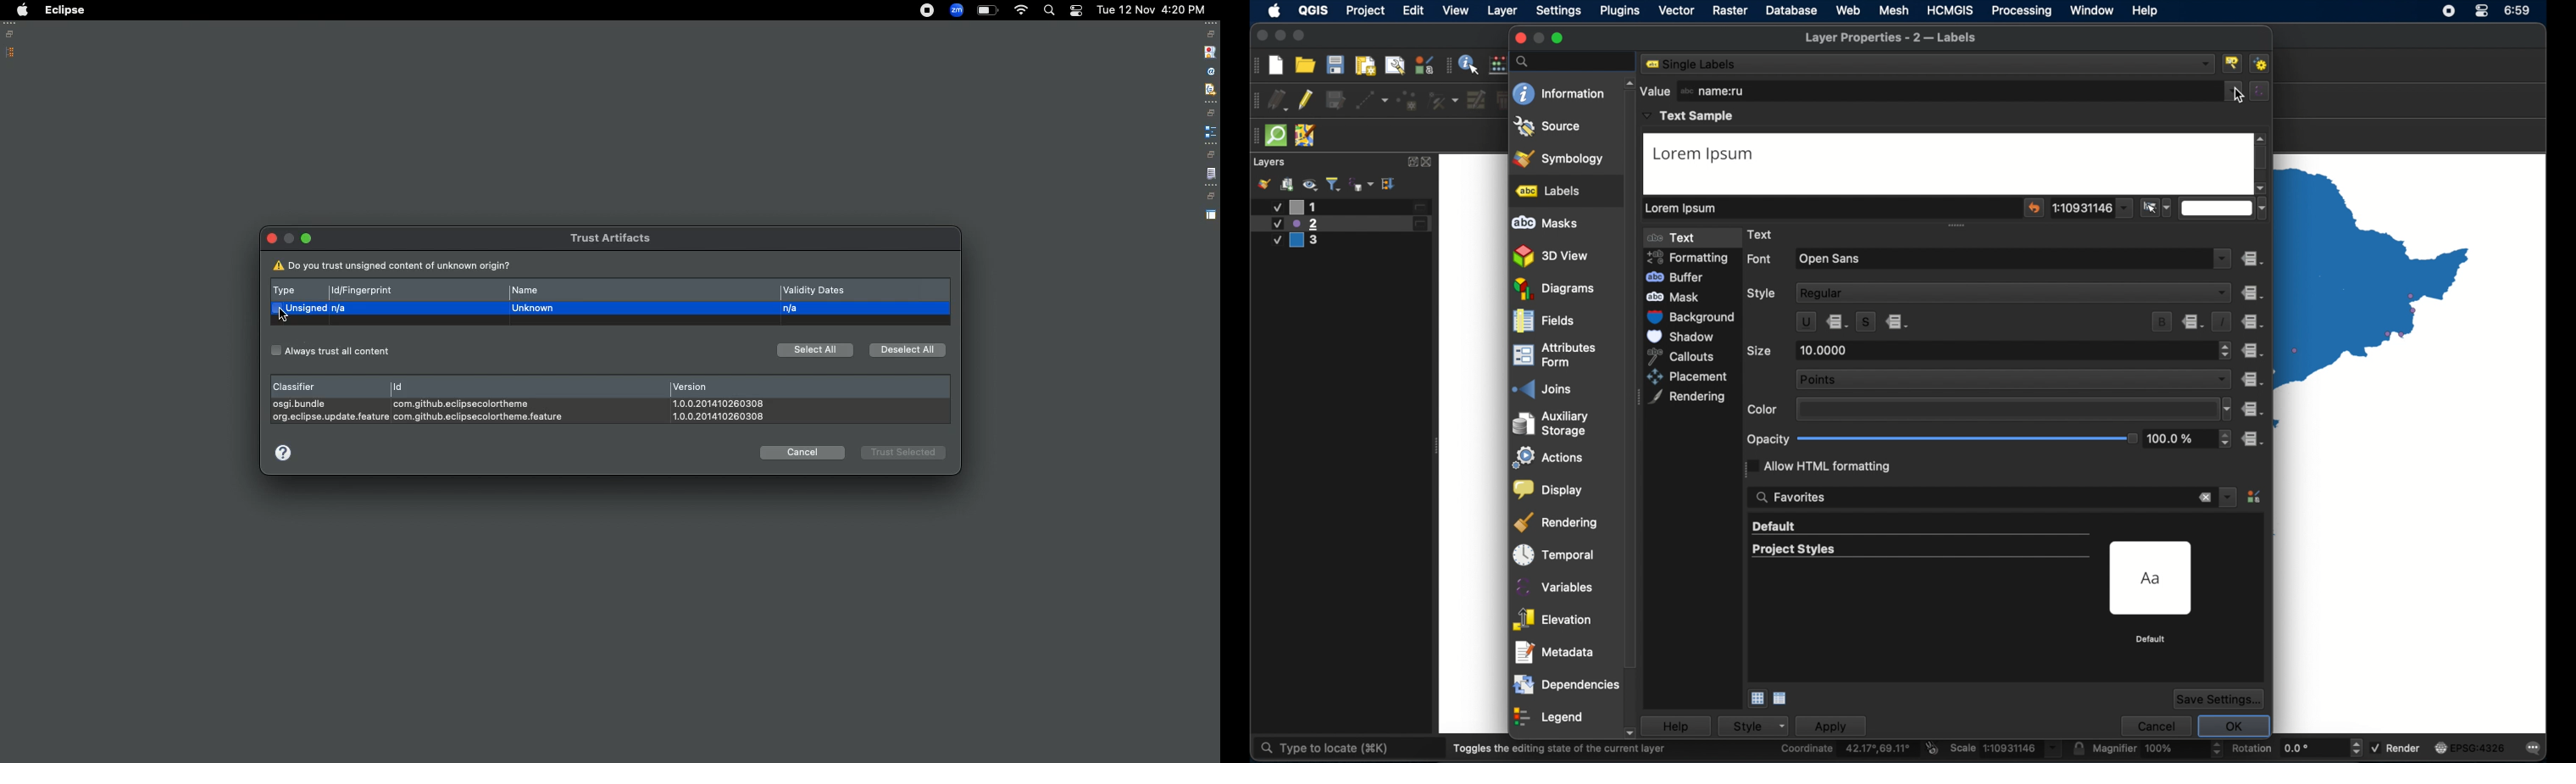 The image size is (2576, 784). I want to click on inactive  minimize button, so click(1539, 38).